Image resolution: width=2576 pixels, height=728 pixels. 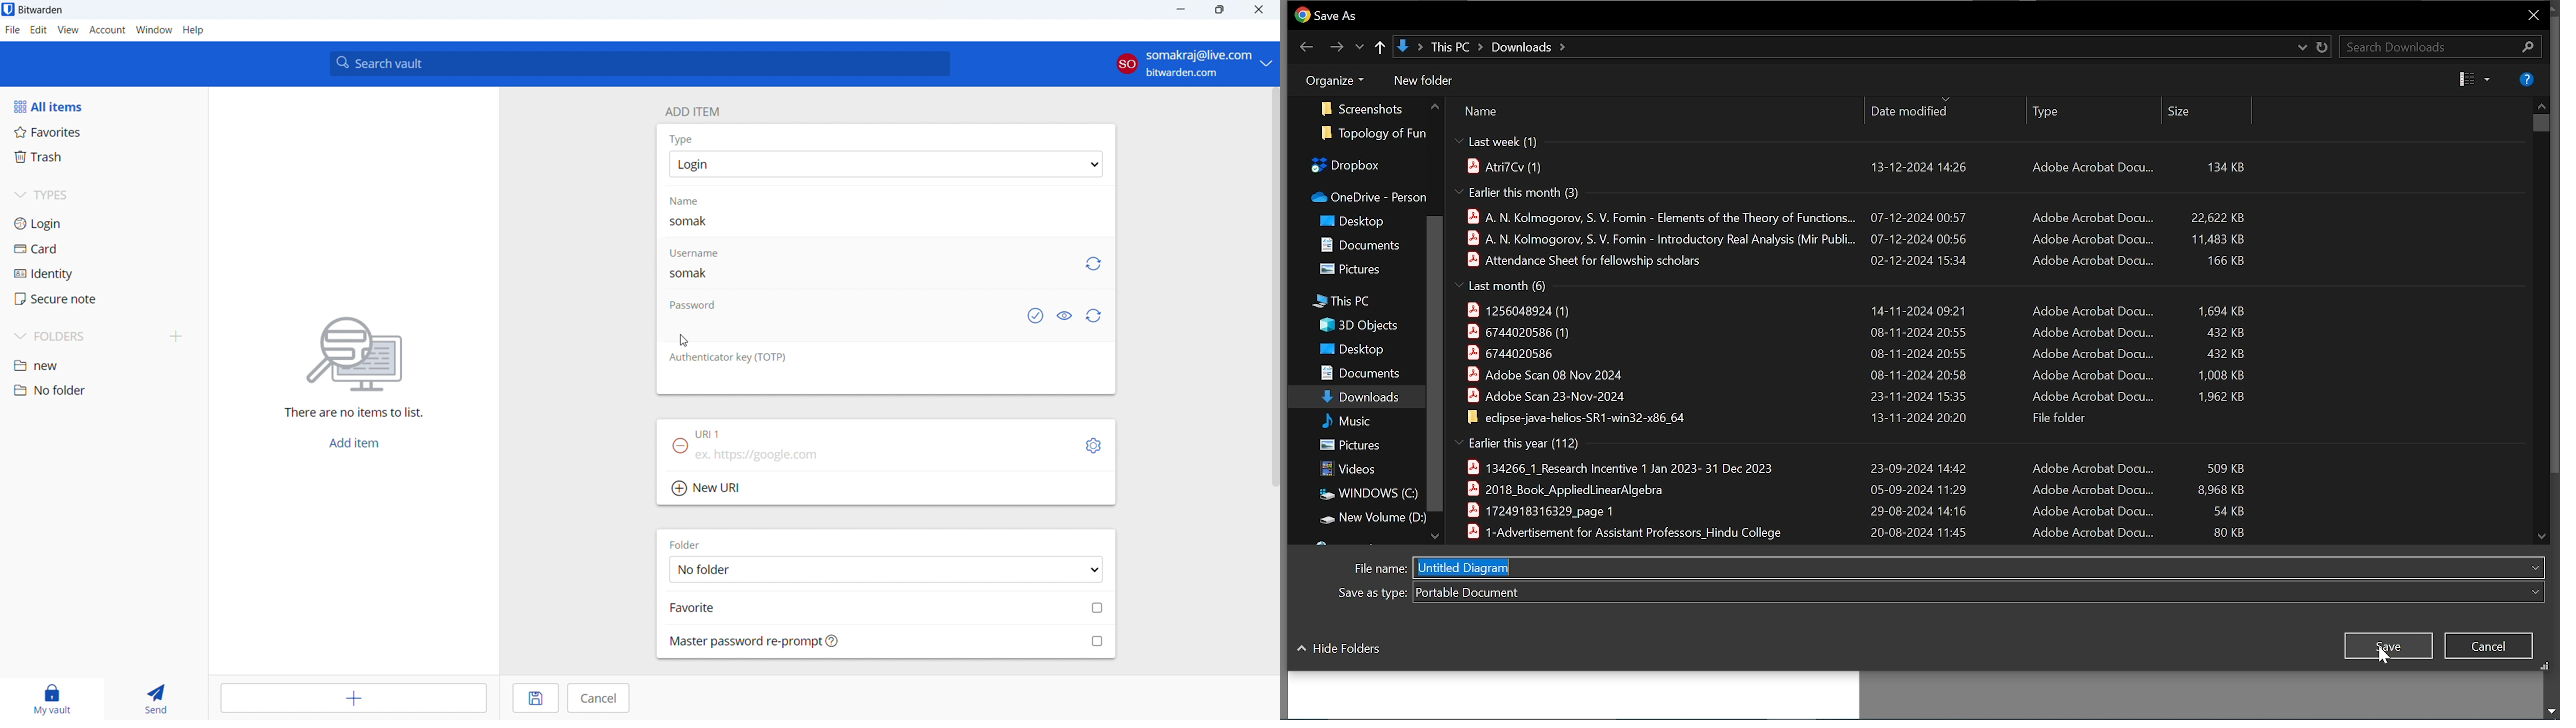 What do you see at coordinates (349, 414) in the screenshot?
I see `there are no items to list ` at bounding box center [349, 414].